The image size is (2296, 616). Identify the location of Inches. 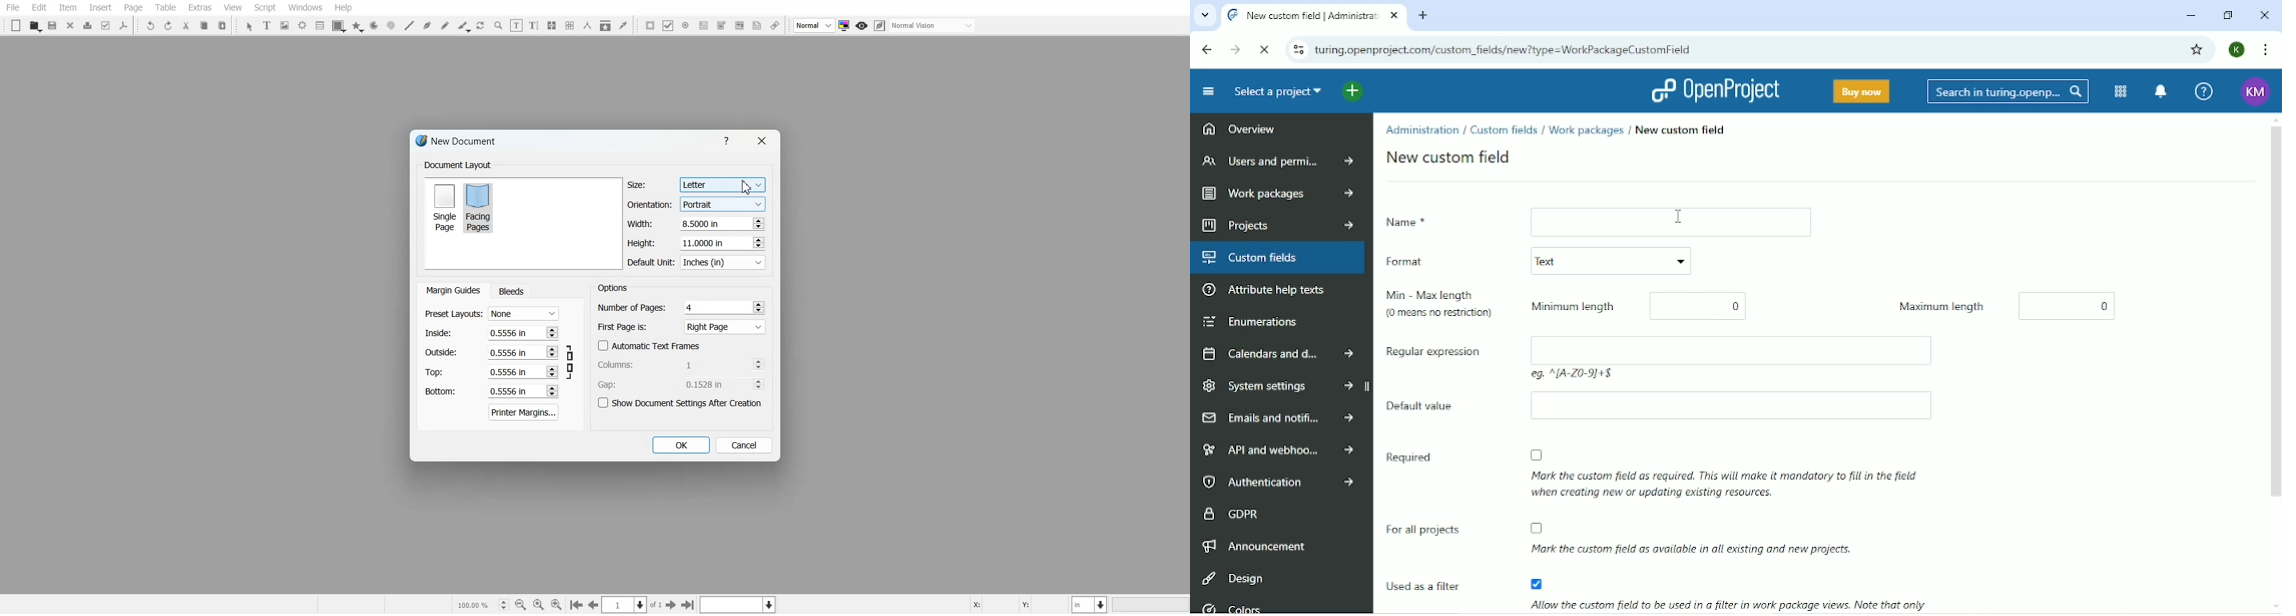
(723, 263).